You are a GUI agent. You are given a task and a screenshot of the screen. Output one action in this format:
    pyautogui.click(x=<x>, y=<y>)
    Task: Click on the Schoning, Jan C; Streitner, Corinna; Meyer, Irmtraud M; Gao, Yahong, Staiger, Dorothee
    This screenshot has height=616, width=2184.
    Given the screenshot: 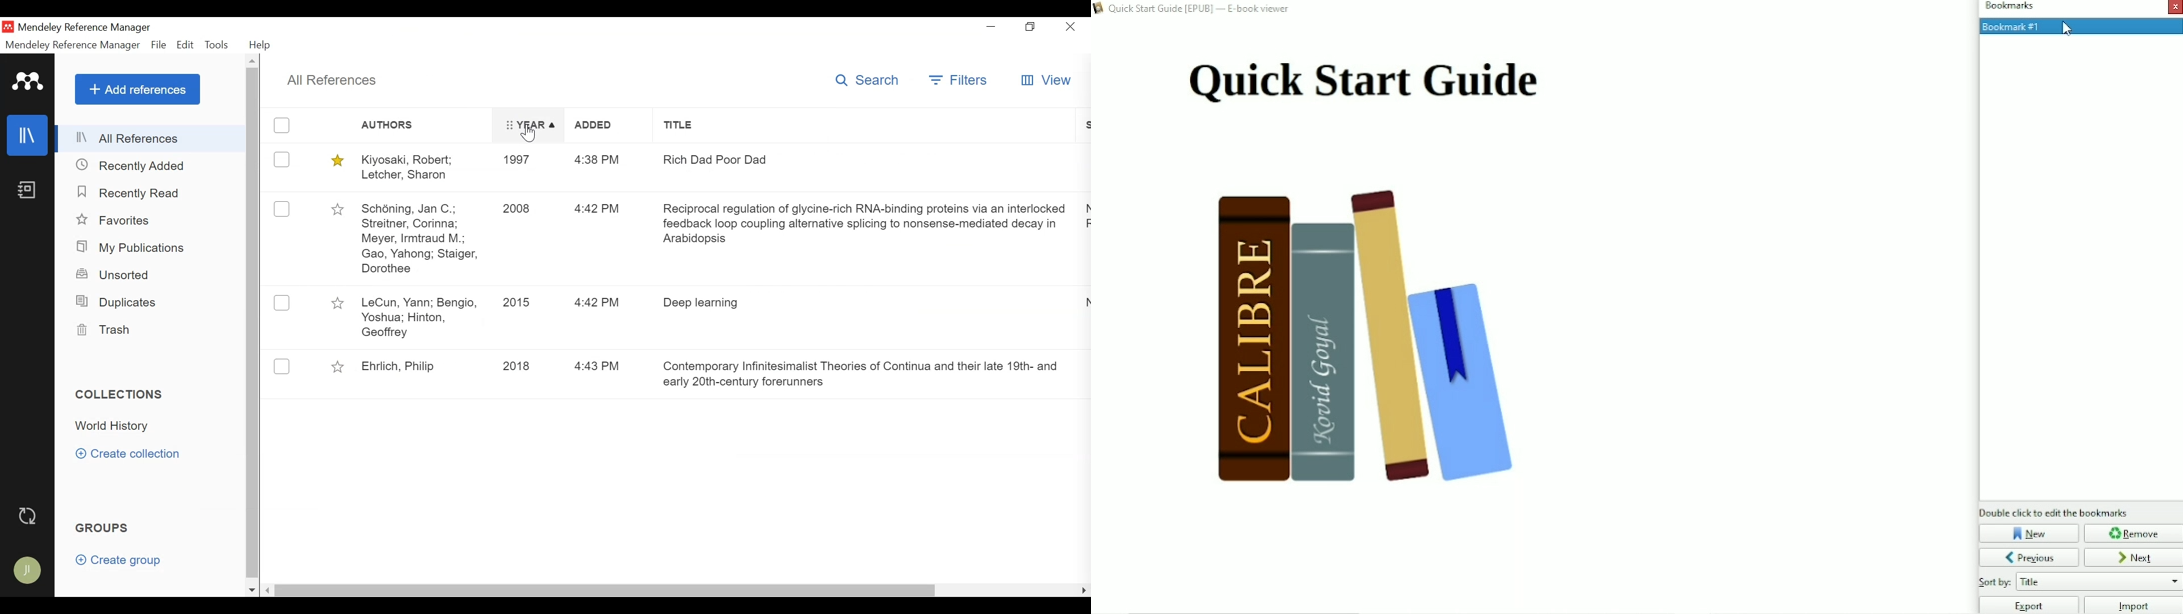 What is the action you would take?
    pyautogui.click(x=420, y=237)
    